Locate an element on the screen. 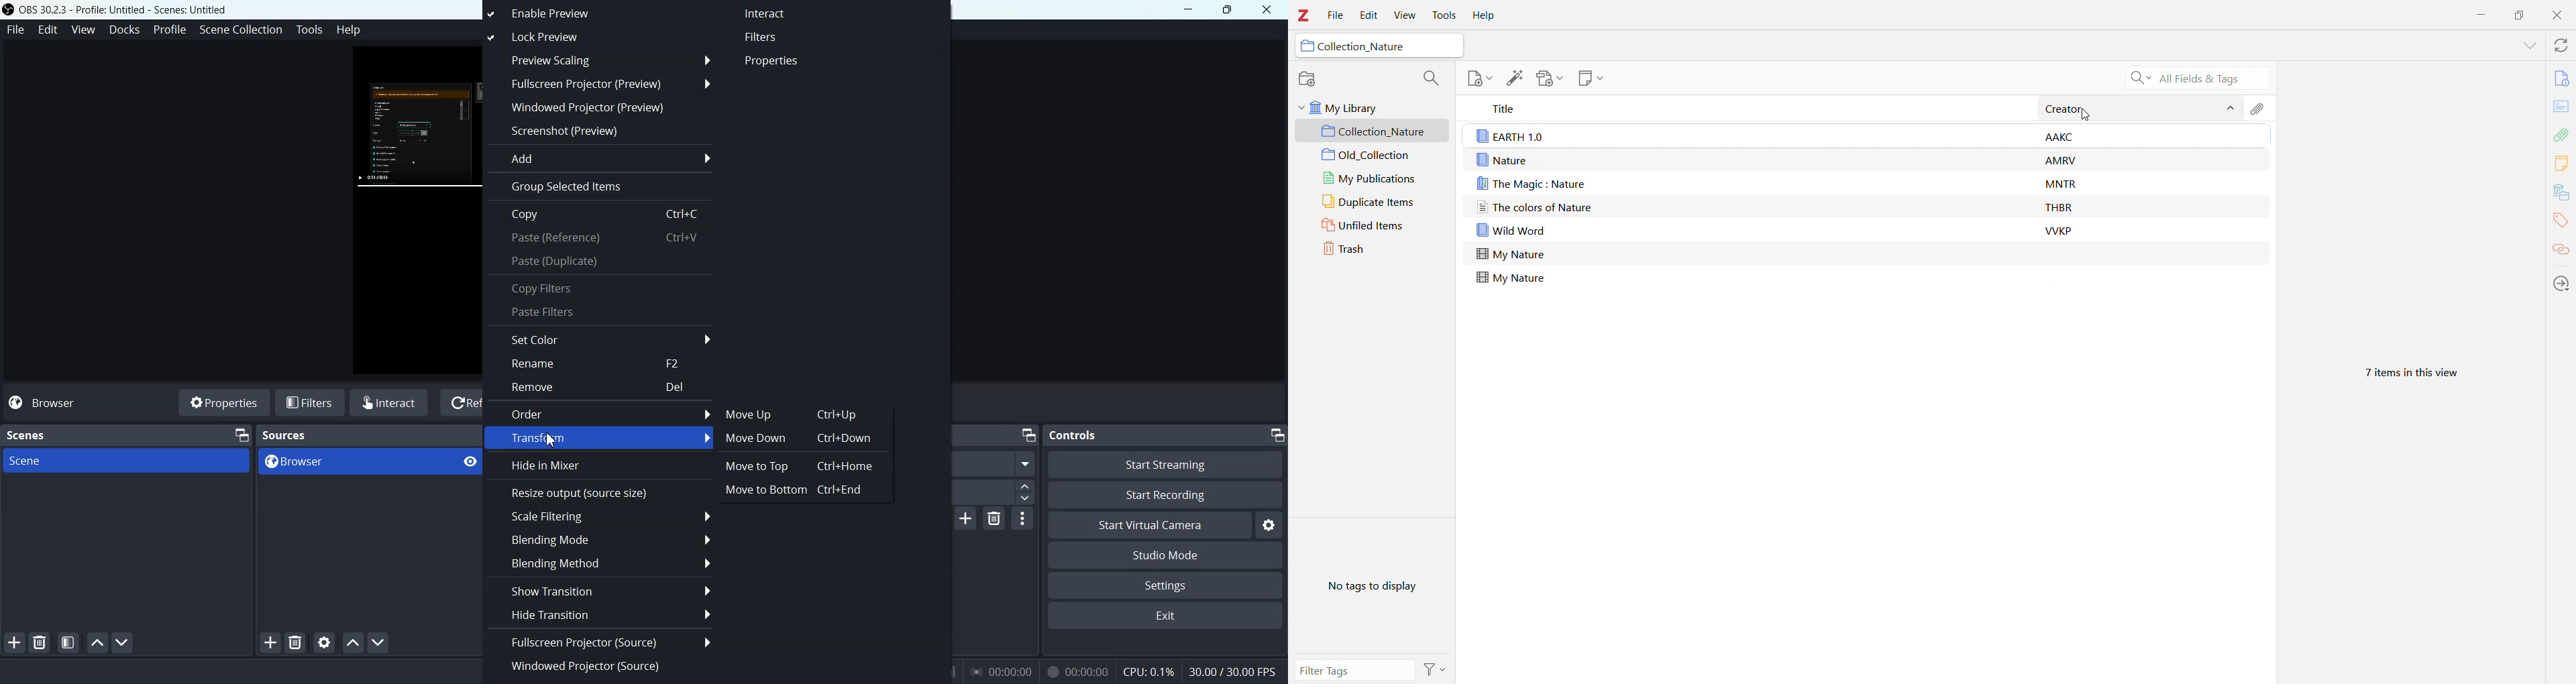 The height and width of the screenshot is (700, 2576). Studio Mode is located at coordinates (1164, 555).